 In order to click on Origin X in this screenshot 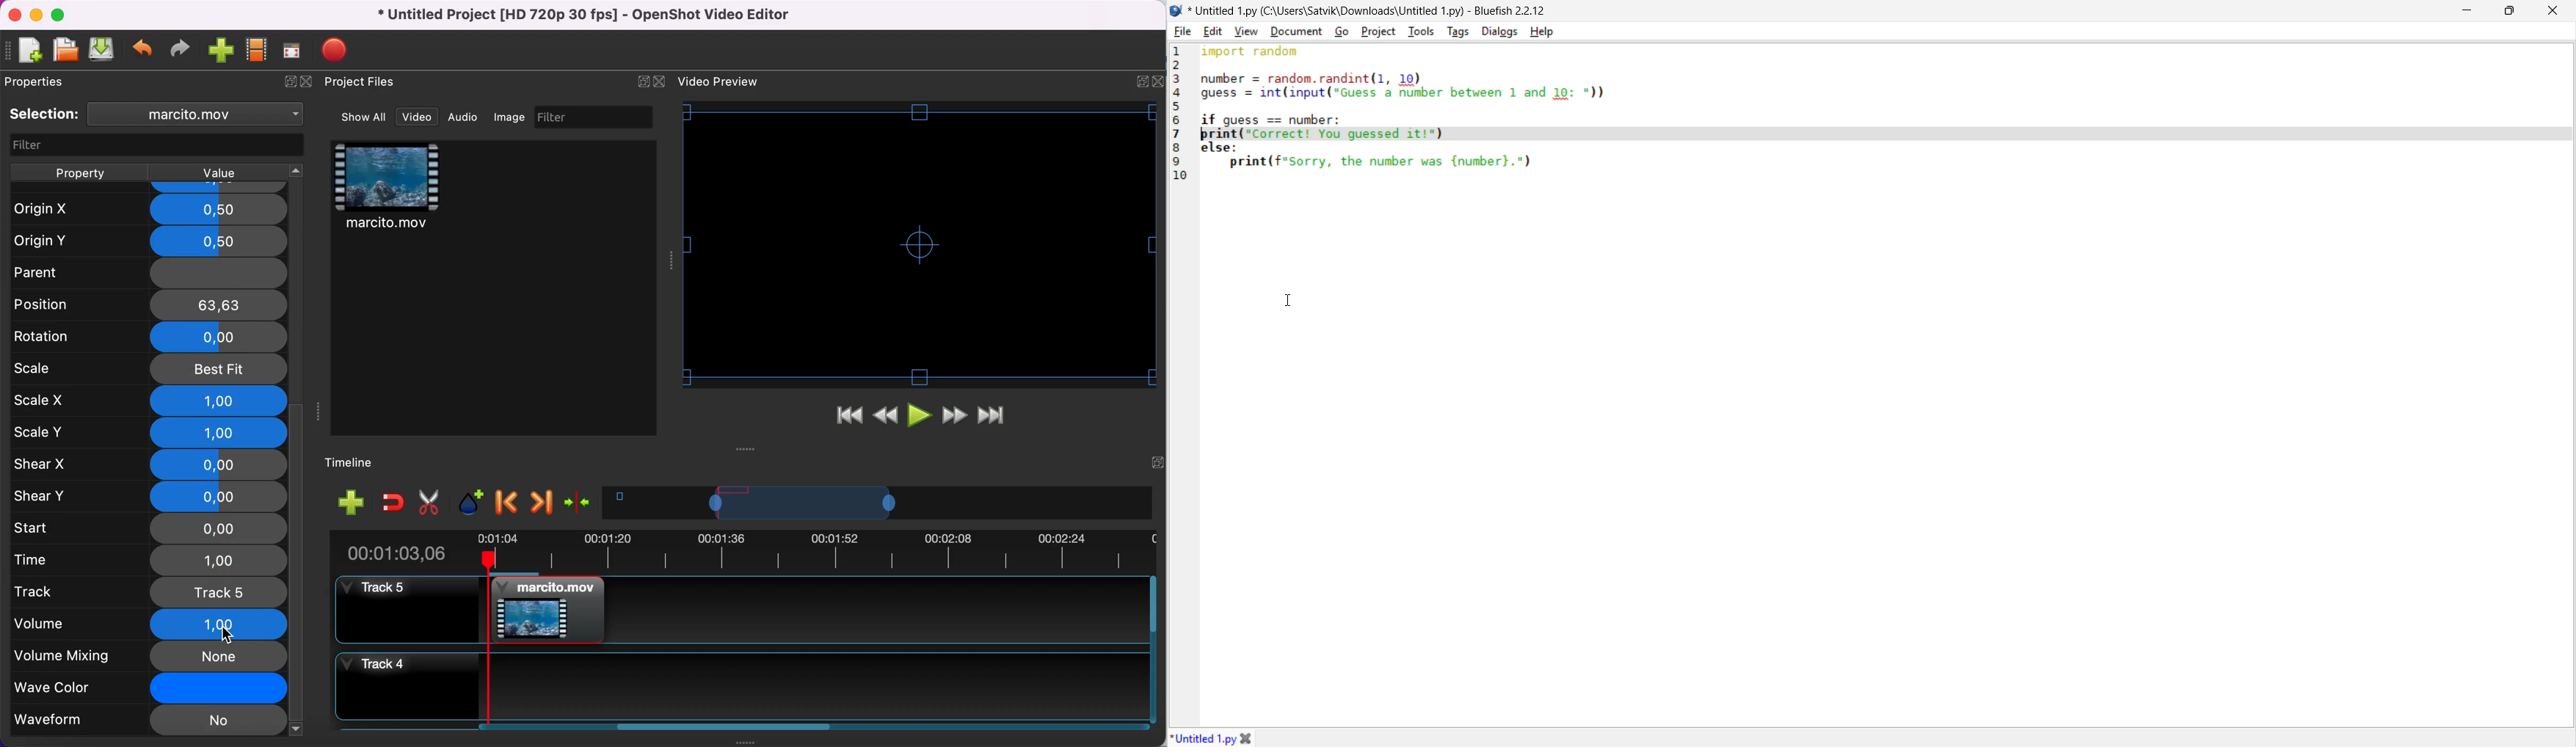, I will do `click(148, 210)`.